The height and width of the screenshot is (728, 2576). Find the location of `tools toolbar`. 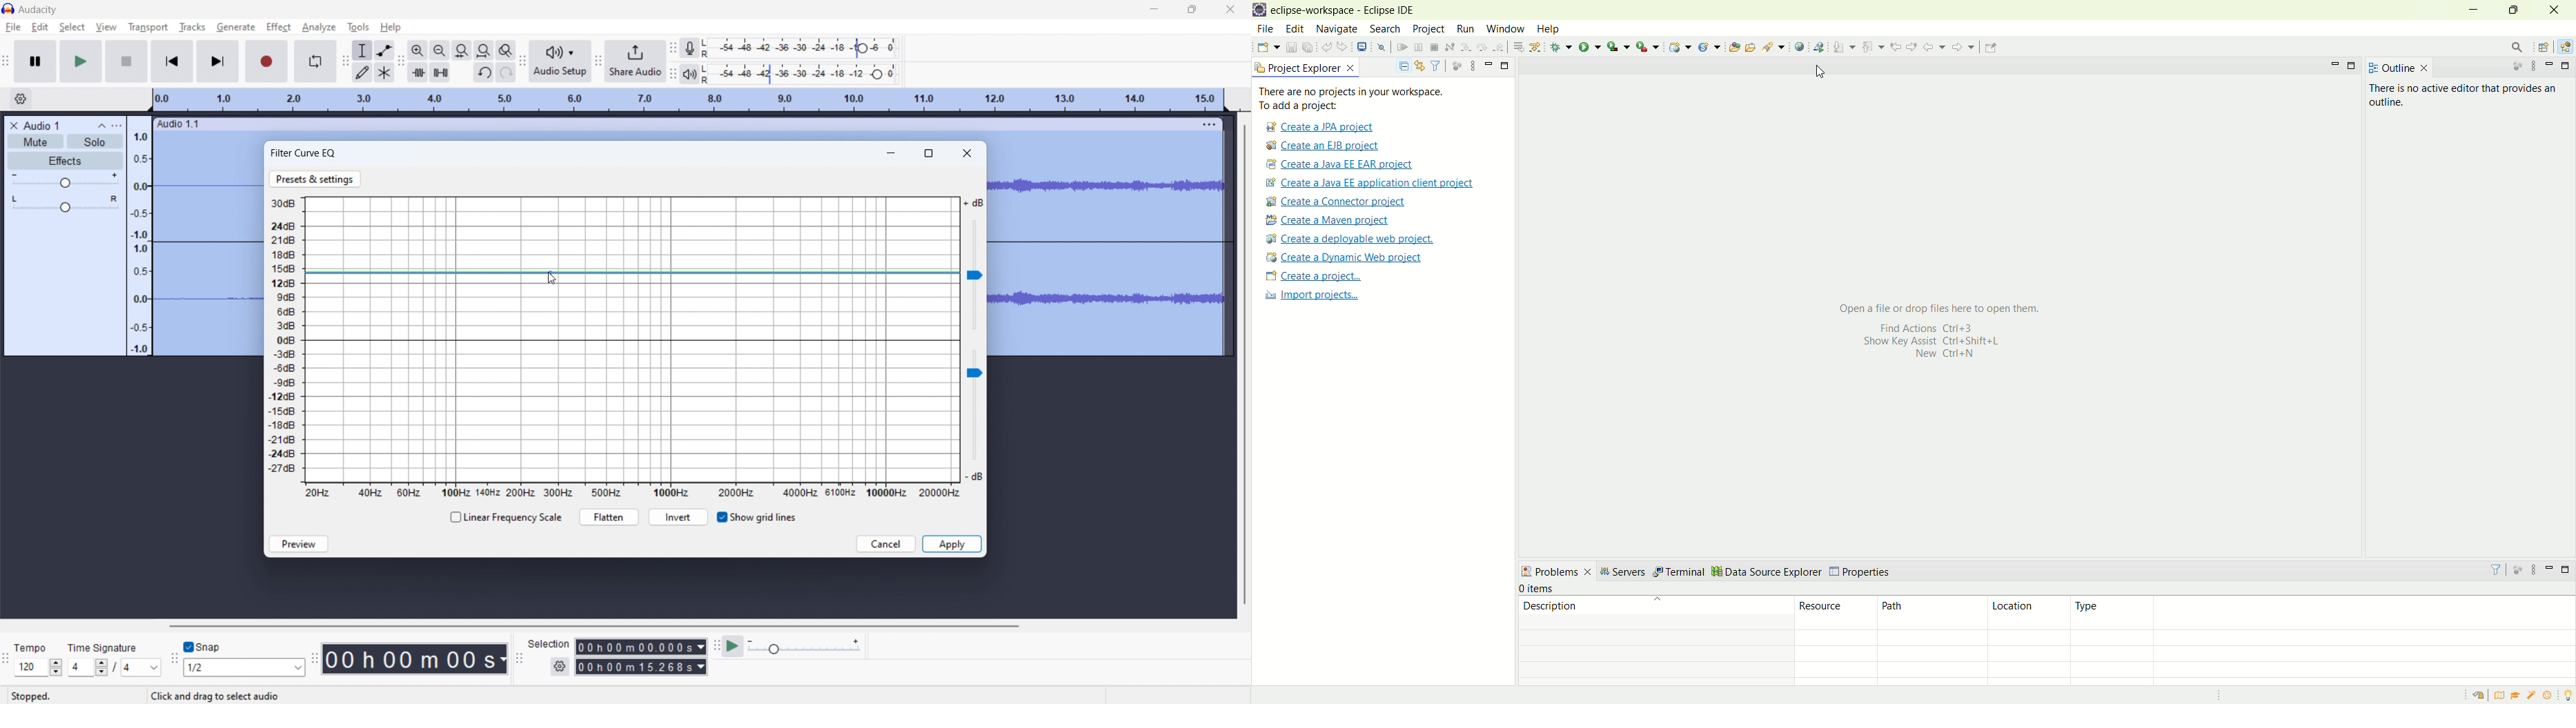

tools toolbar is located at coordinates (344, 61).